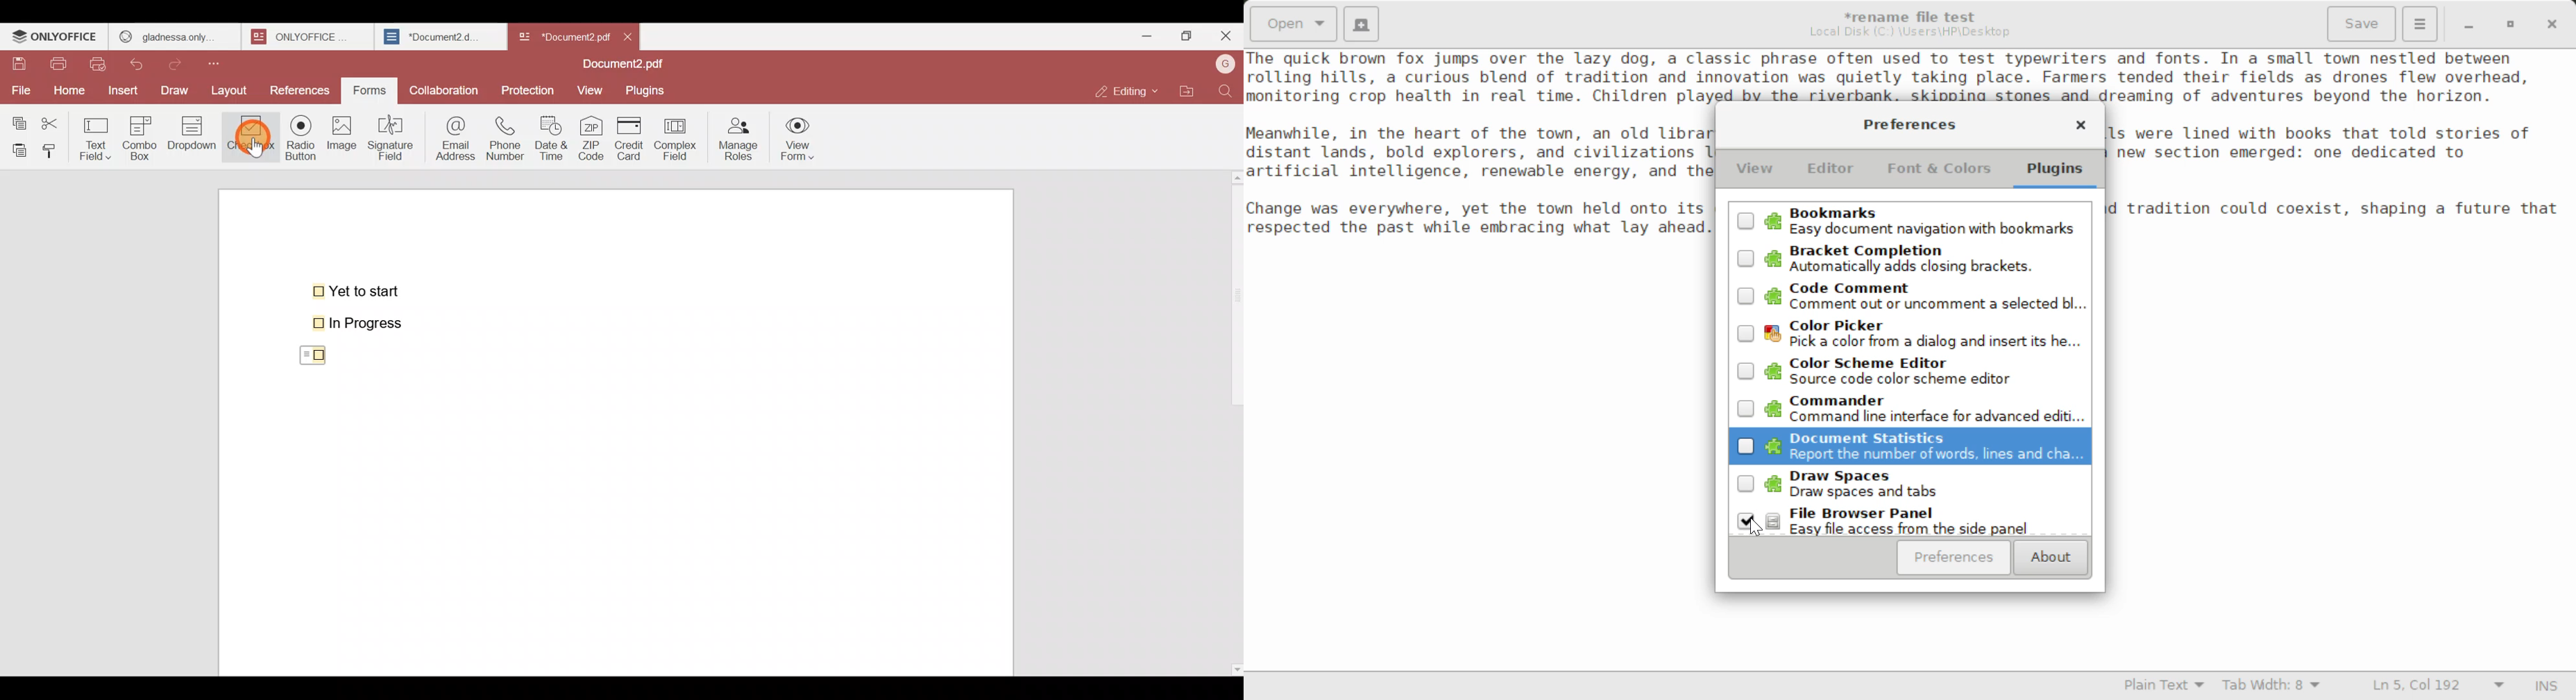  I want to click on Signature field, so click(394, 136).